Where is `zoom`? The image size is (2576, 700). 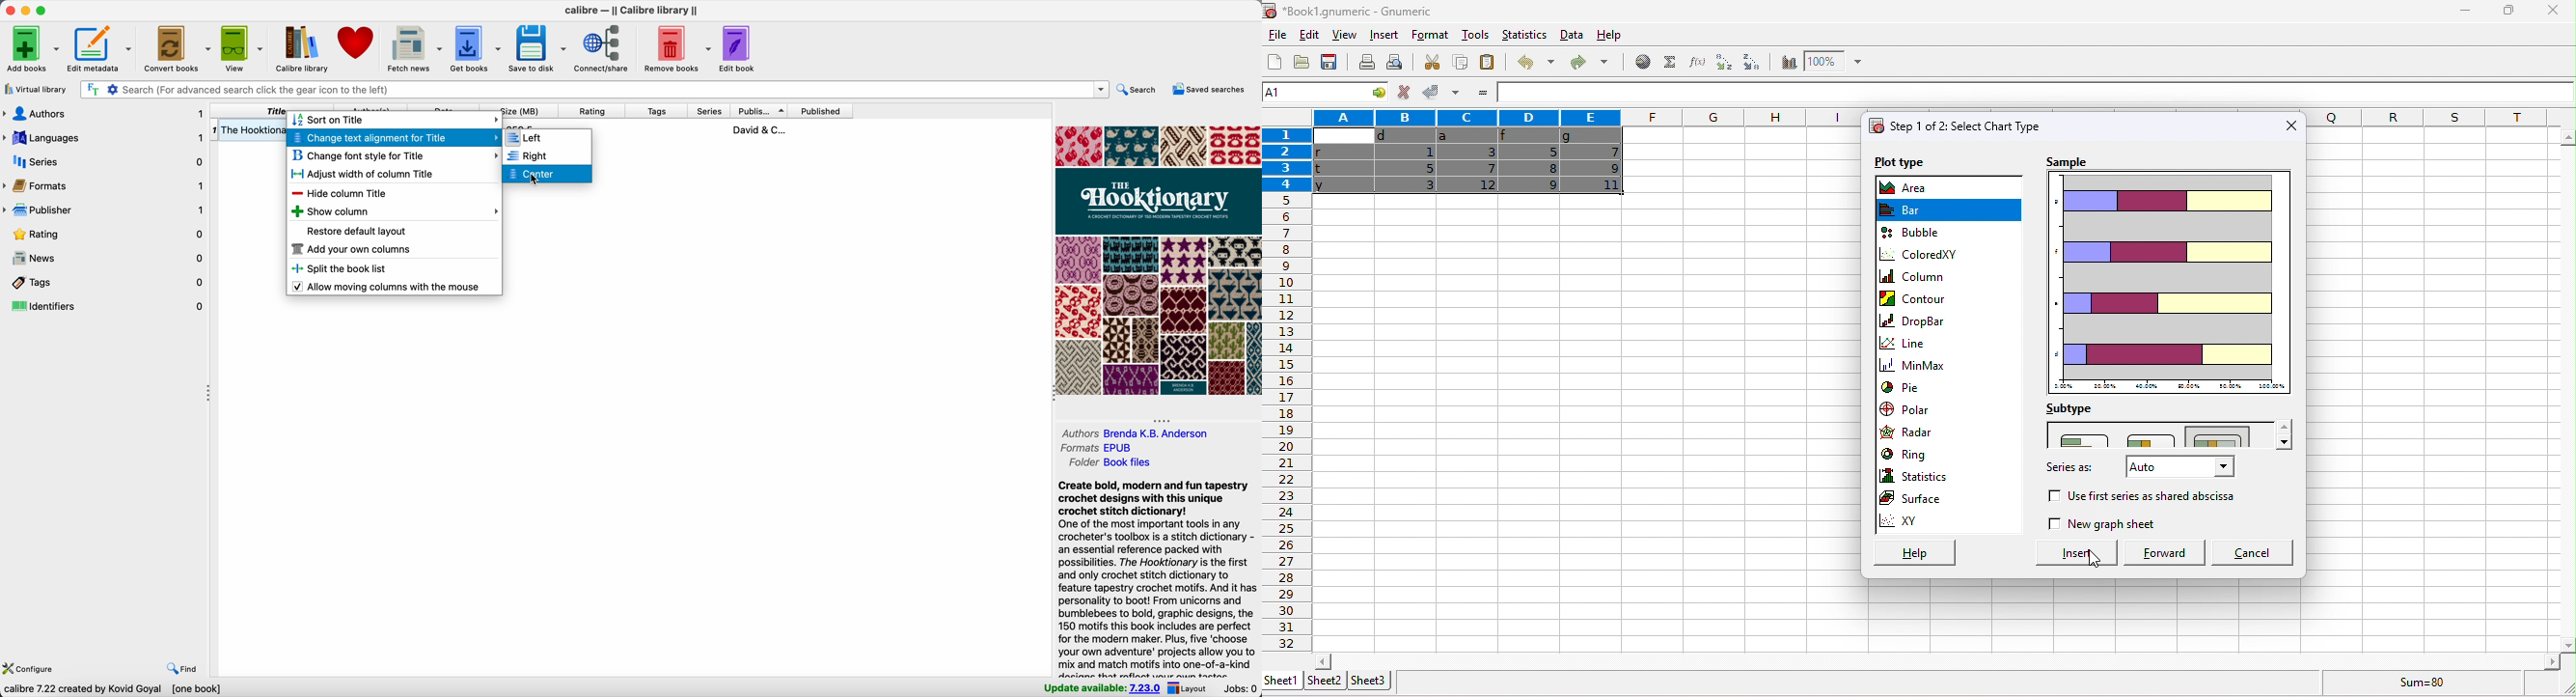
zoom is located at coordinates (1834, 61).